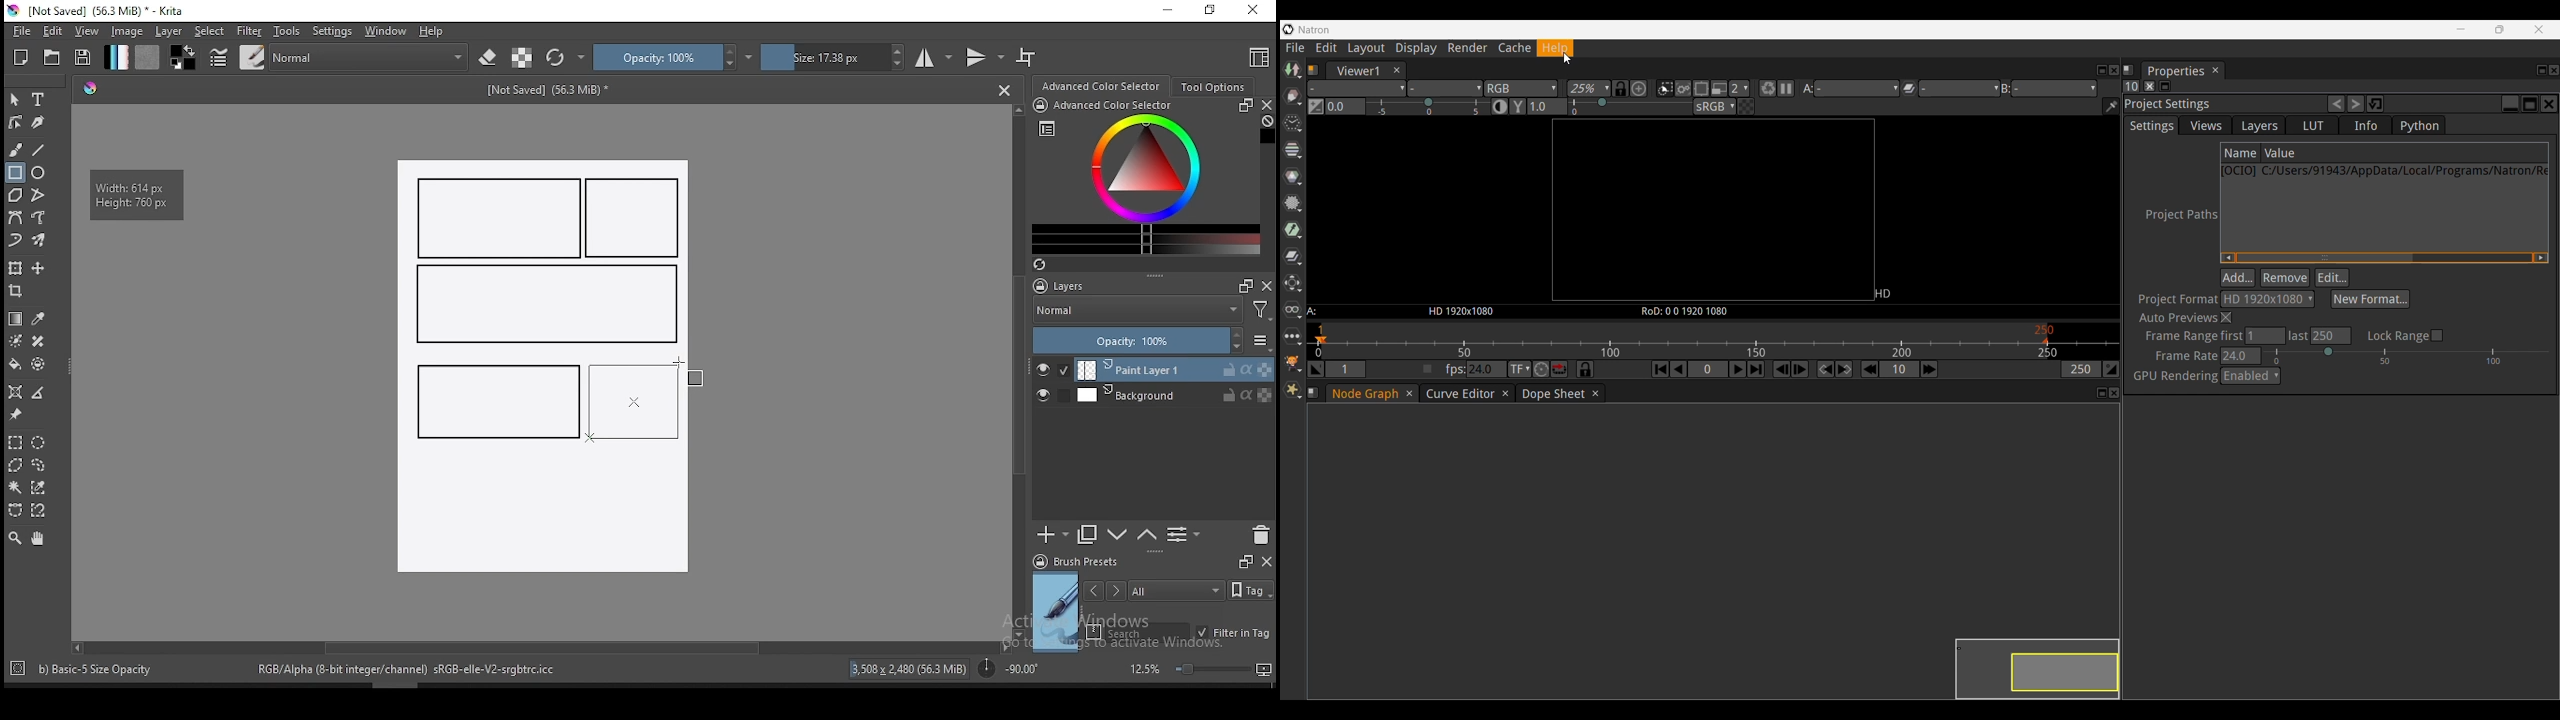  What do you see at coordinates (16, 465) in the screenshot?
I see `polygon selection tool` at bounding box center [16, 465].